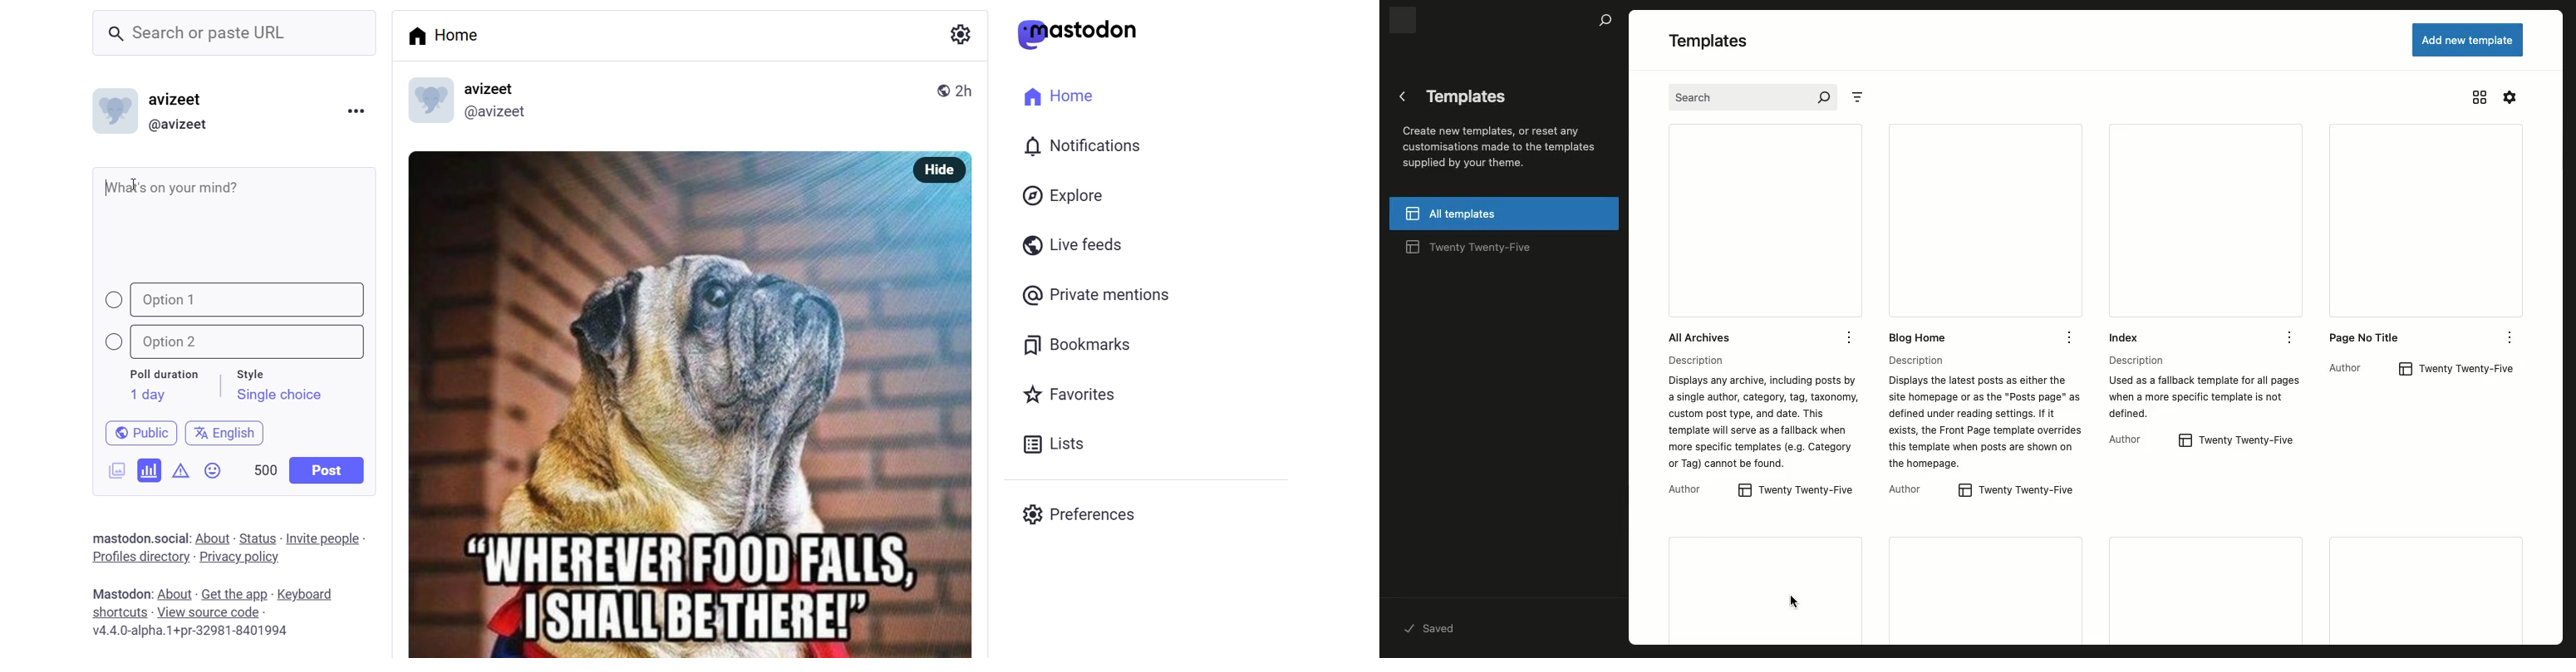 The height and width of the screenshot is (672, 2576). What do you see at coordinates (1506, 214) in the screenshot?
I see `All templates` at bounding box center [1506, 214].